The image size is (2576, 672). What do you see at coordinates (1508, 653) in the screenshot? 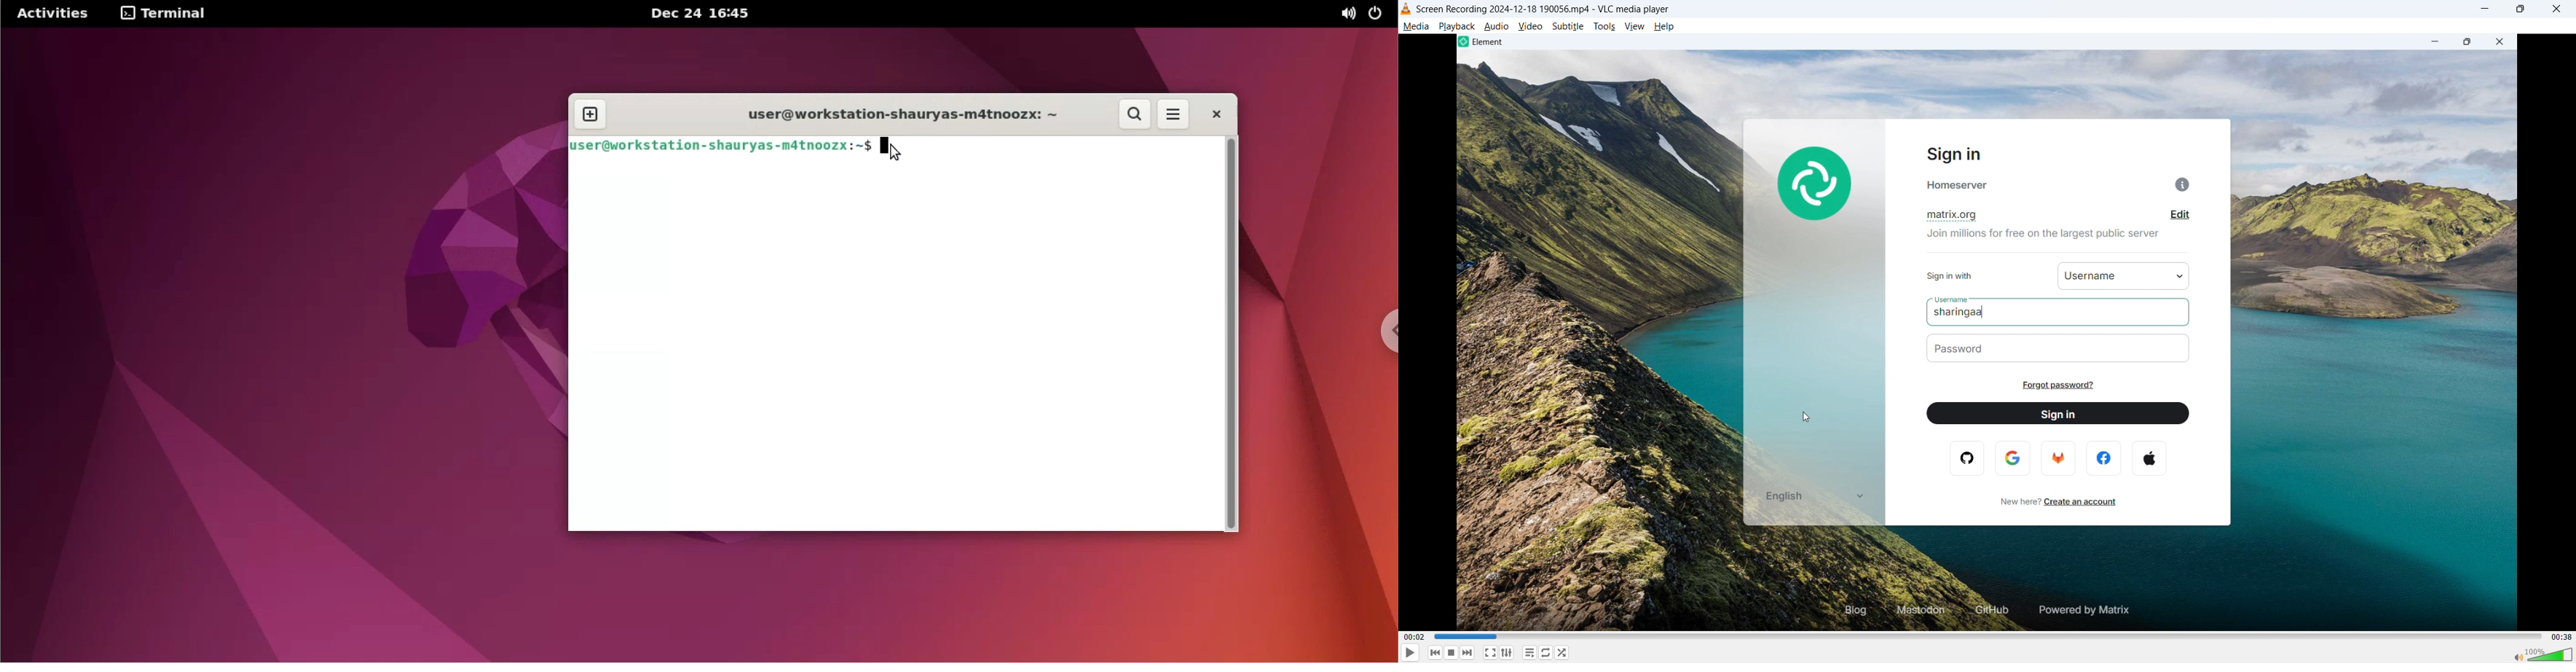
I see `Show advanced settings ` at bounding box center [1508, 653].